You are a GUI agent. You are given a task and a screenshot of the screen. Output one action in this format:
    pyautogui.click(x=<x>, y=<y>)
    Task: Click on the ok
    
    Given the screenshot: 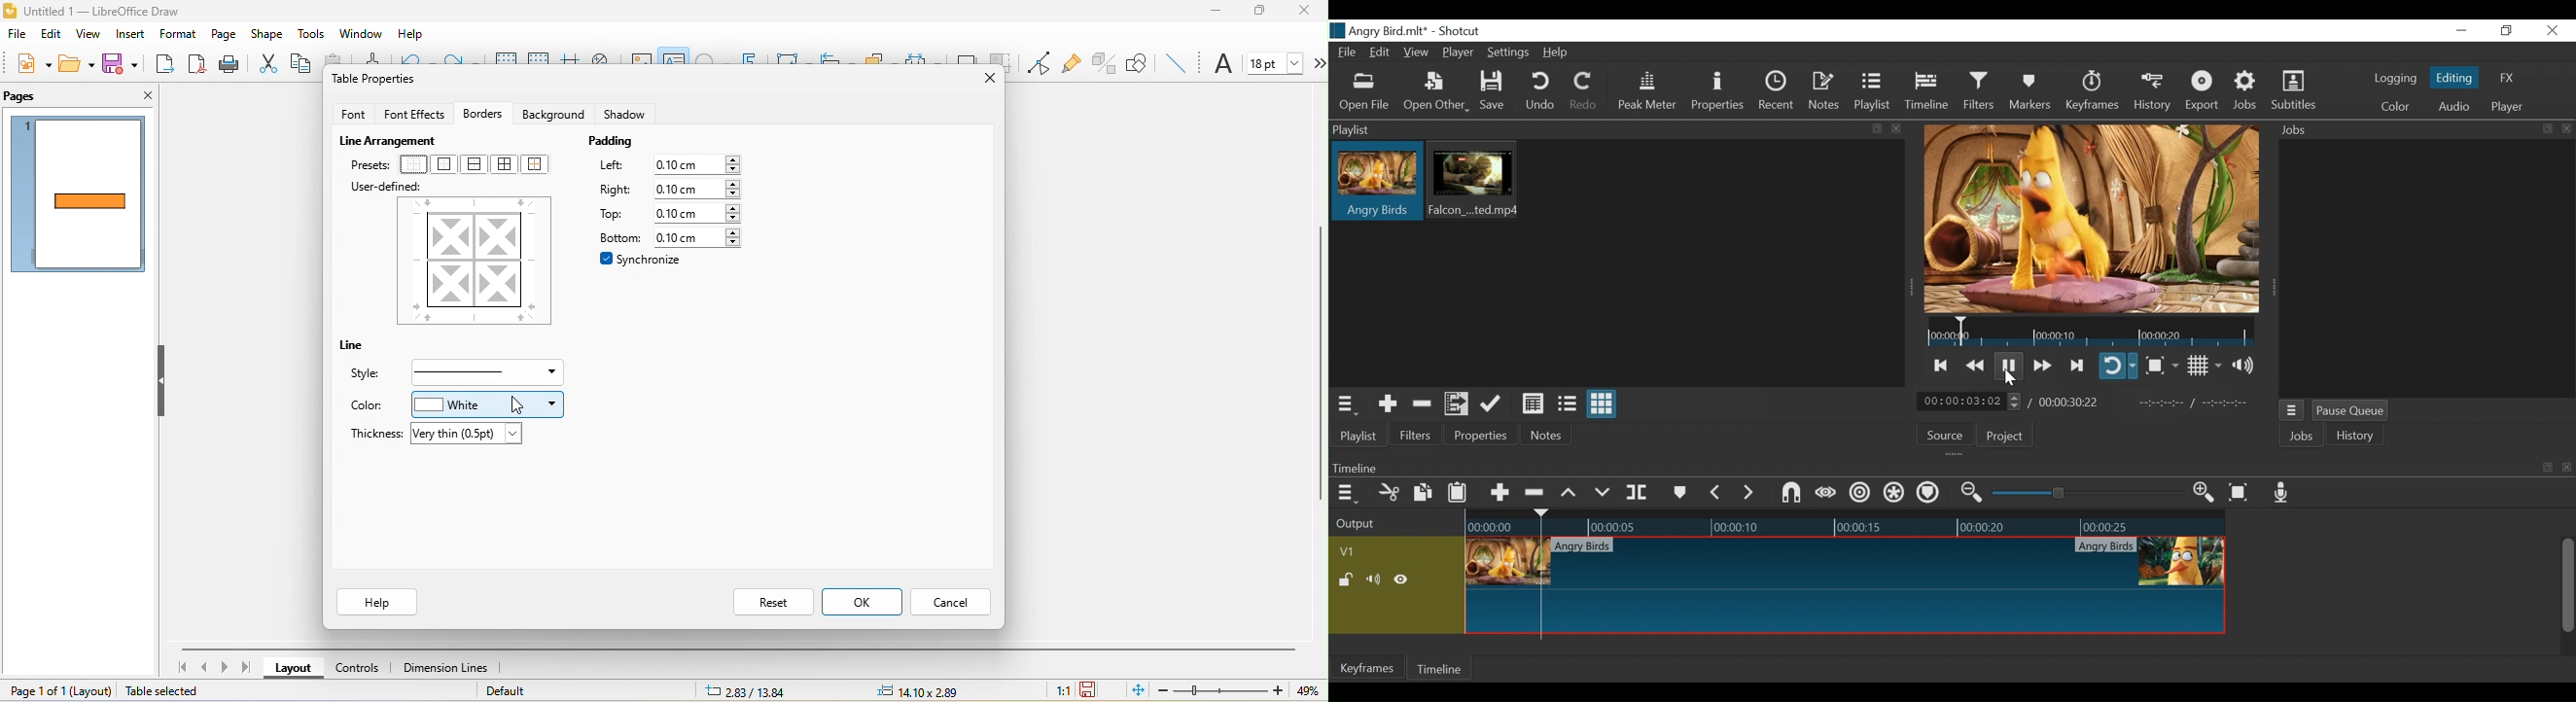 What is the action you would take?
    pyautogui.click(x=863, y=602)
    